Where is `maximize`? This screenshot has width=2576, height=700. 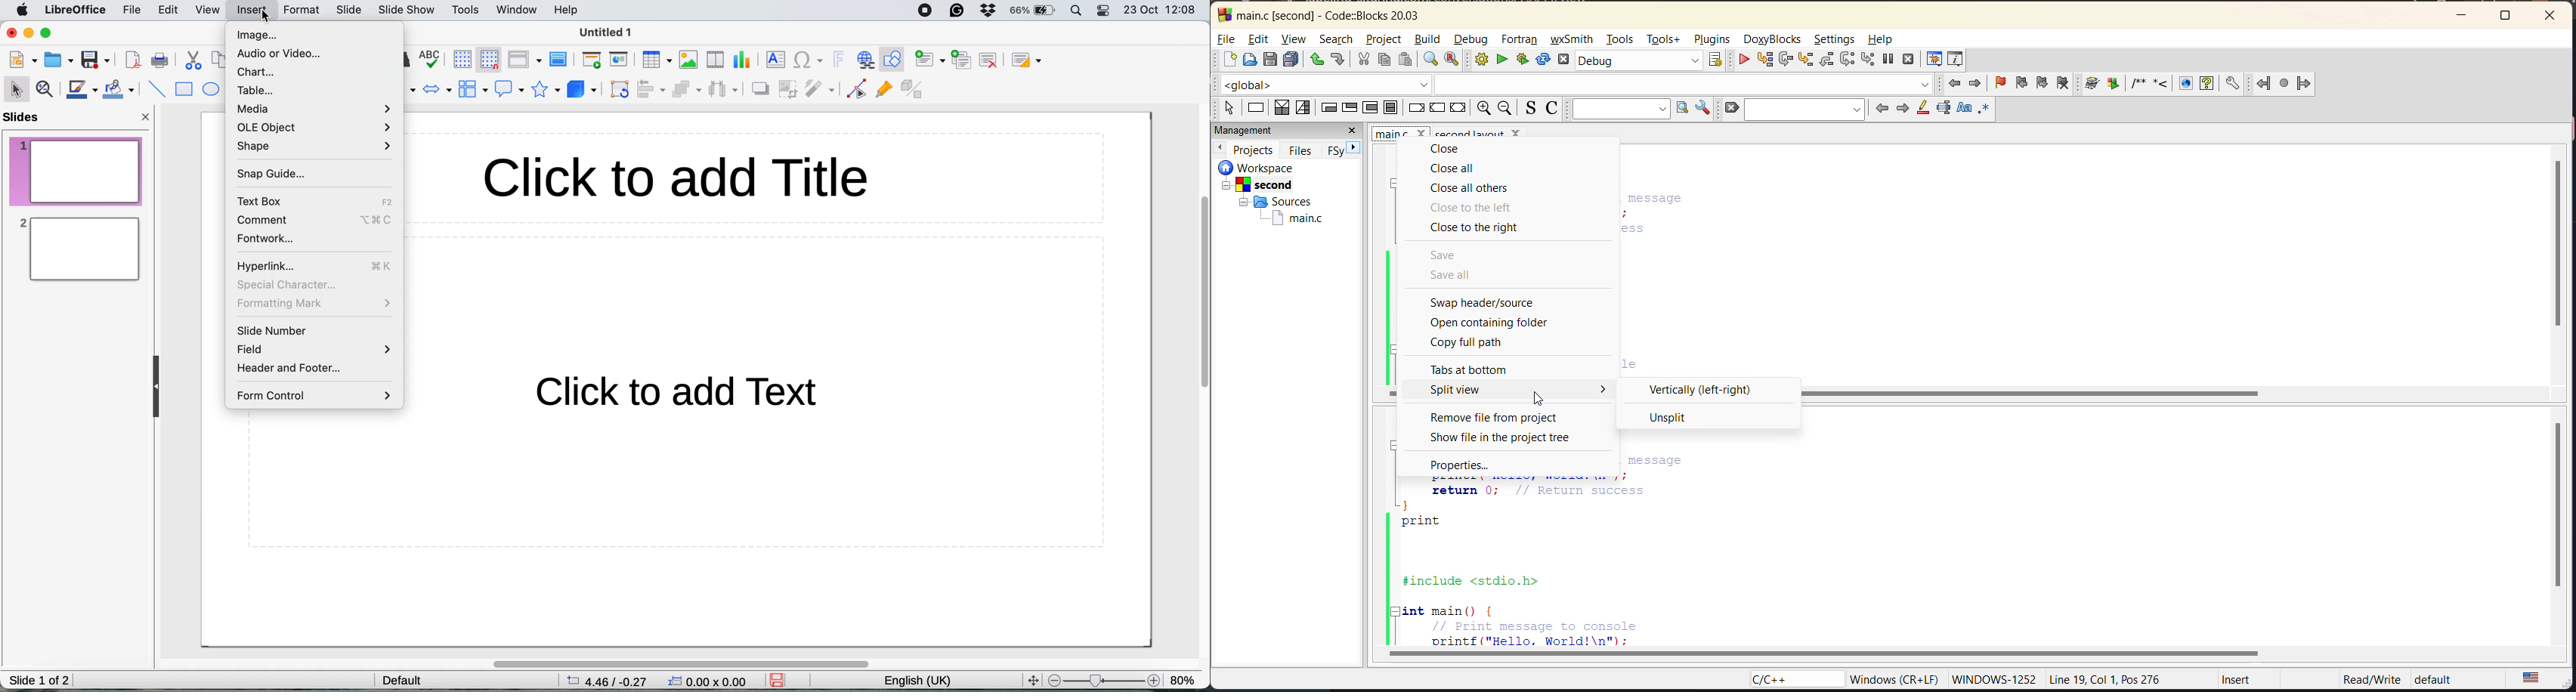 maximize is located at coordinates (2510, 17).